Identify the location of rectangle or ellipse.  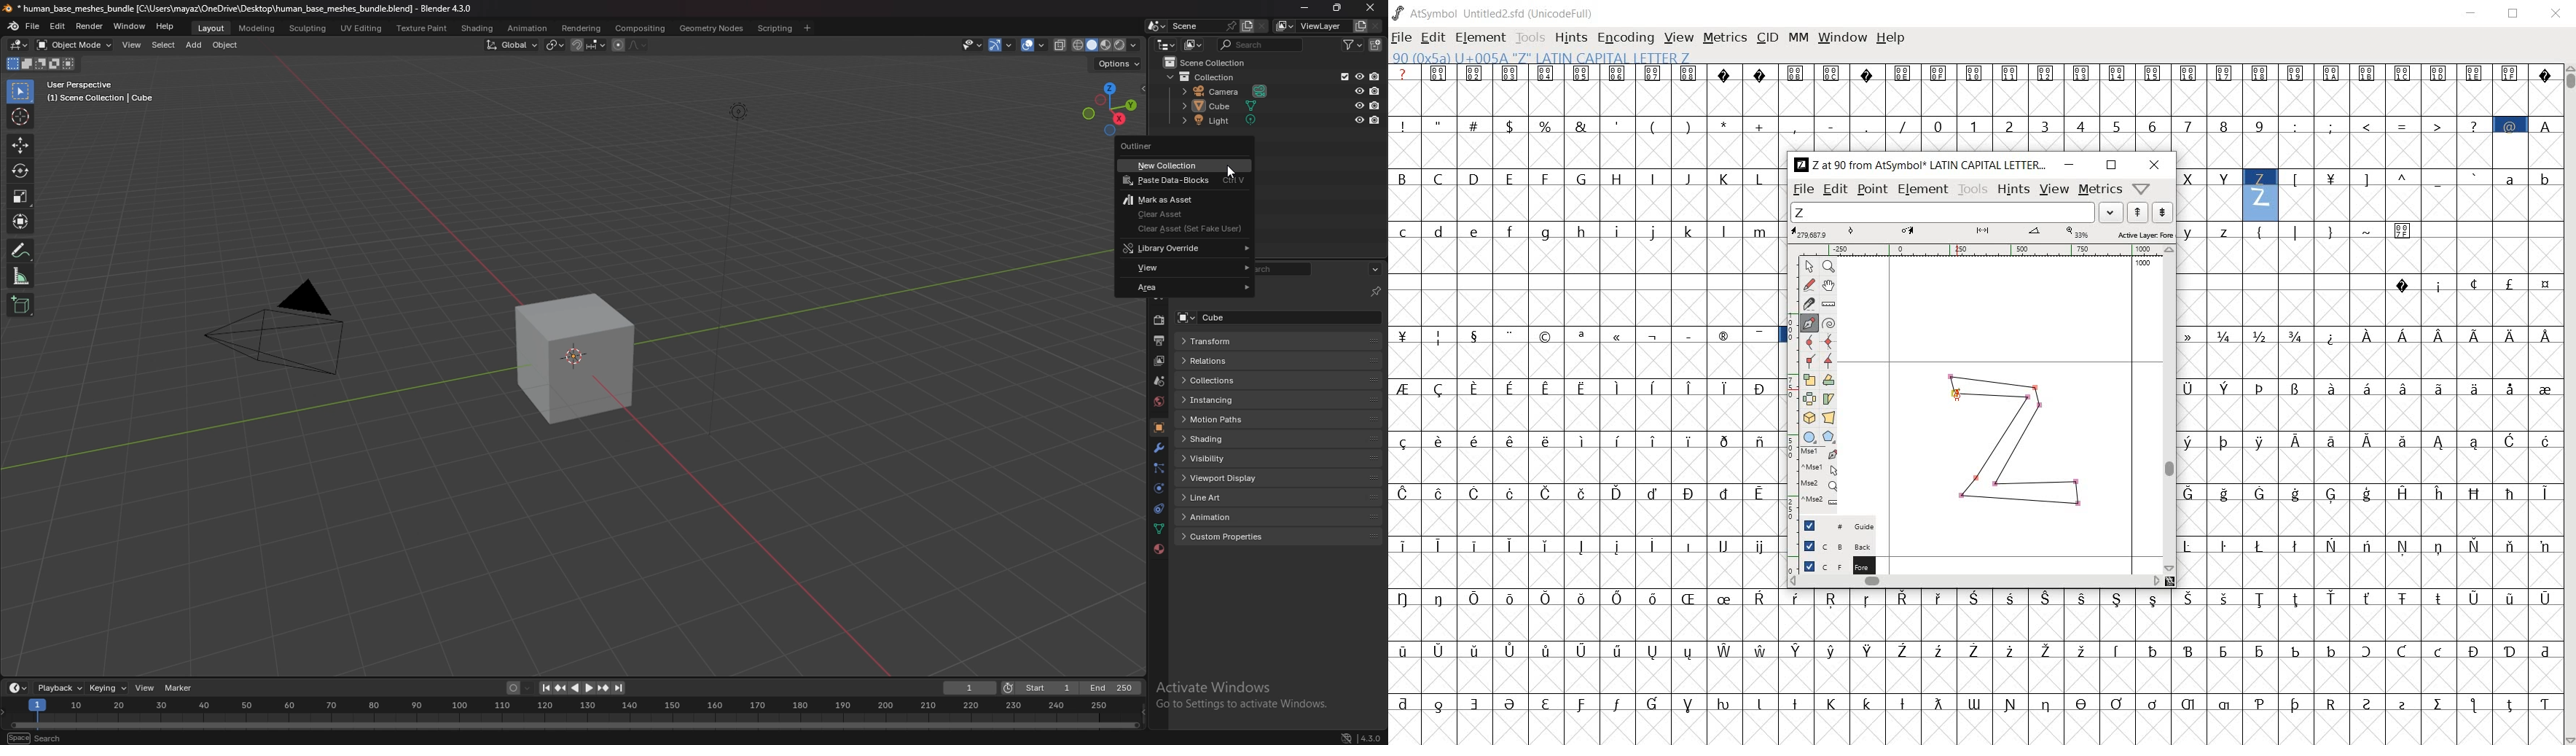
(1809, 437).